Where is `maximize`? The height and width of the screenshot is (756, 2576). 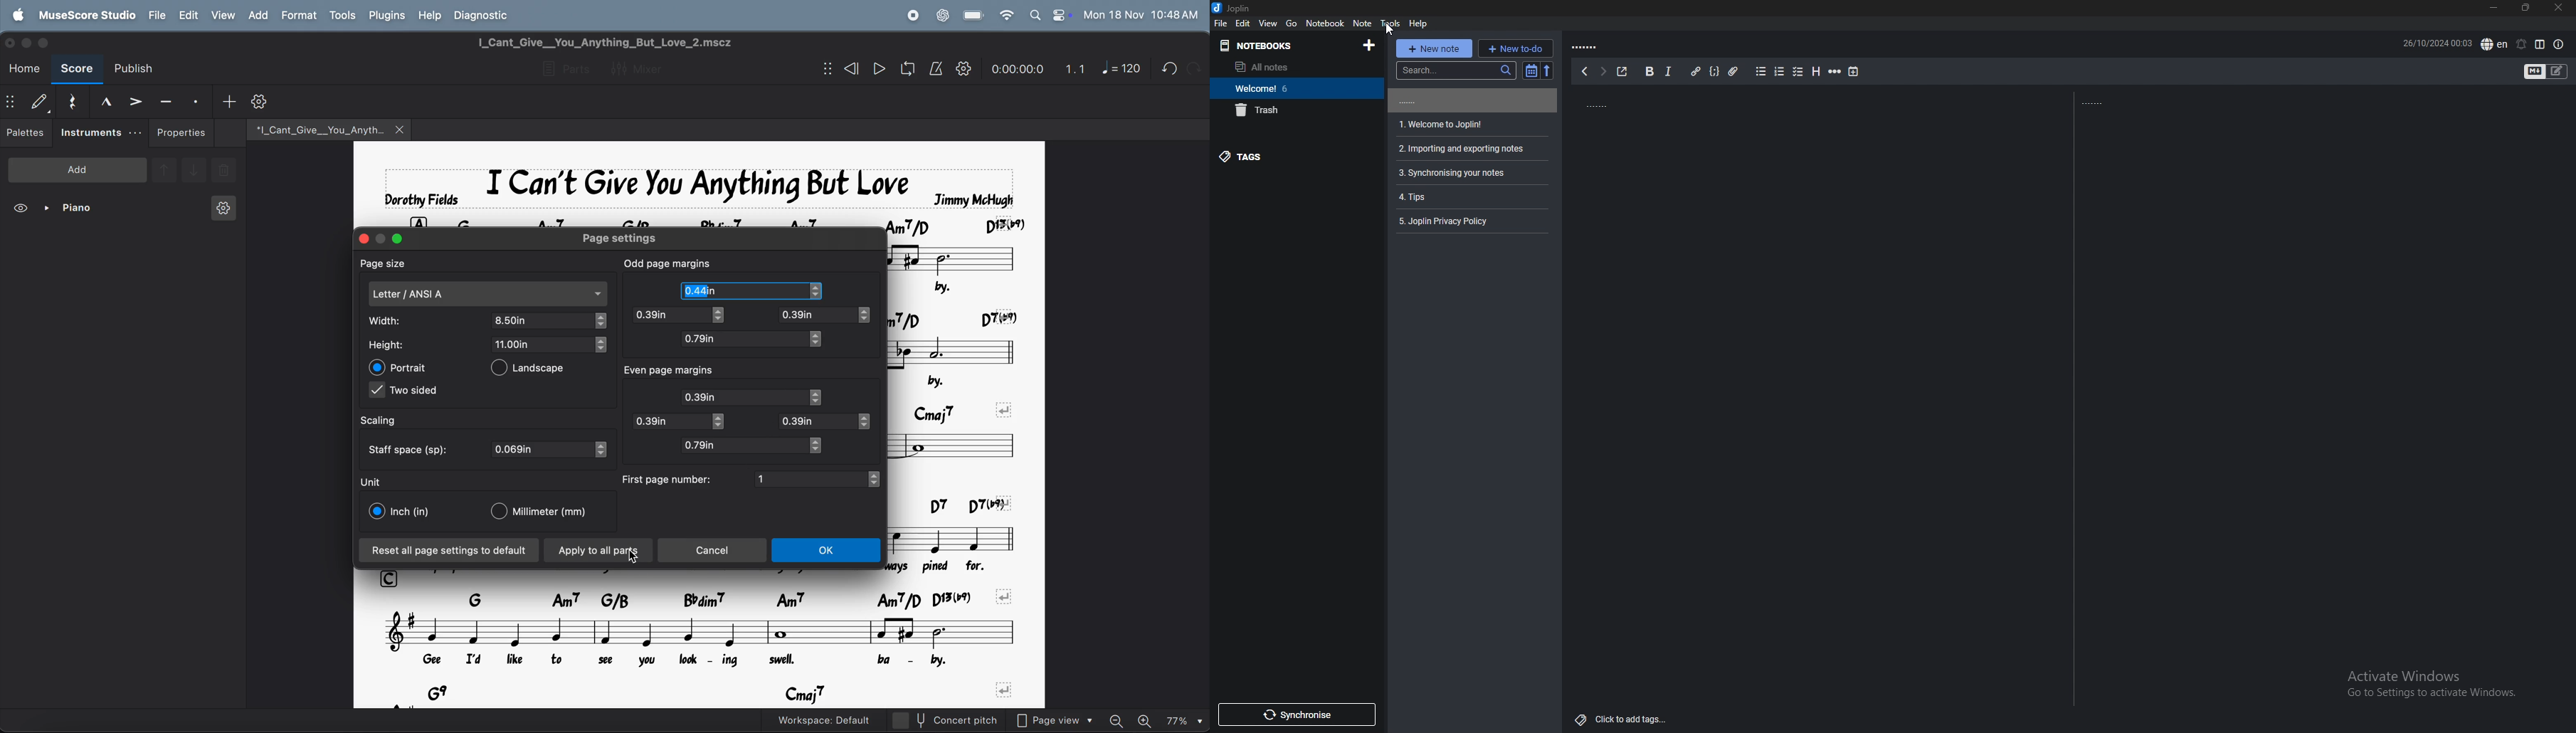
maximize is located at coordinates (48, 43).